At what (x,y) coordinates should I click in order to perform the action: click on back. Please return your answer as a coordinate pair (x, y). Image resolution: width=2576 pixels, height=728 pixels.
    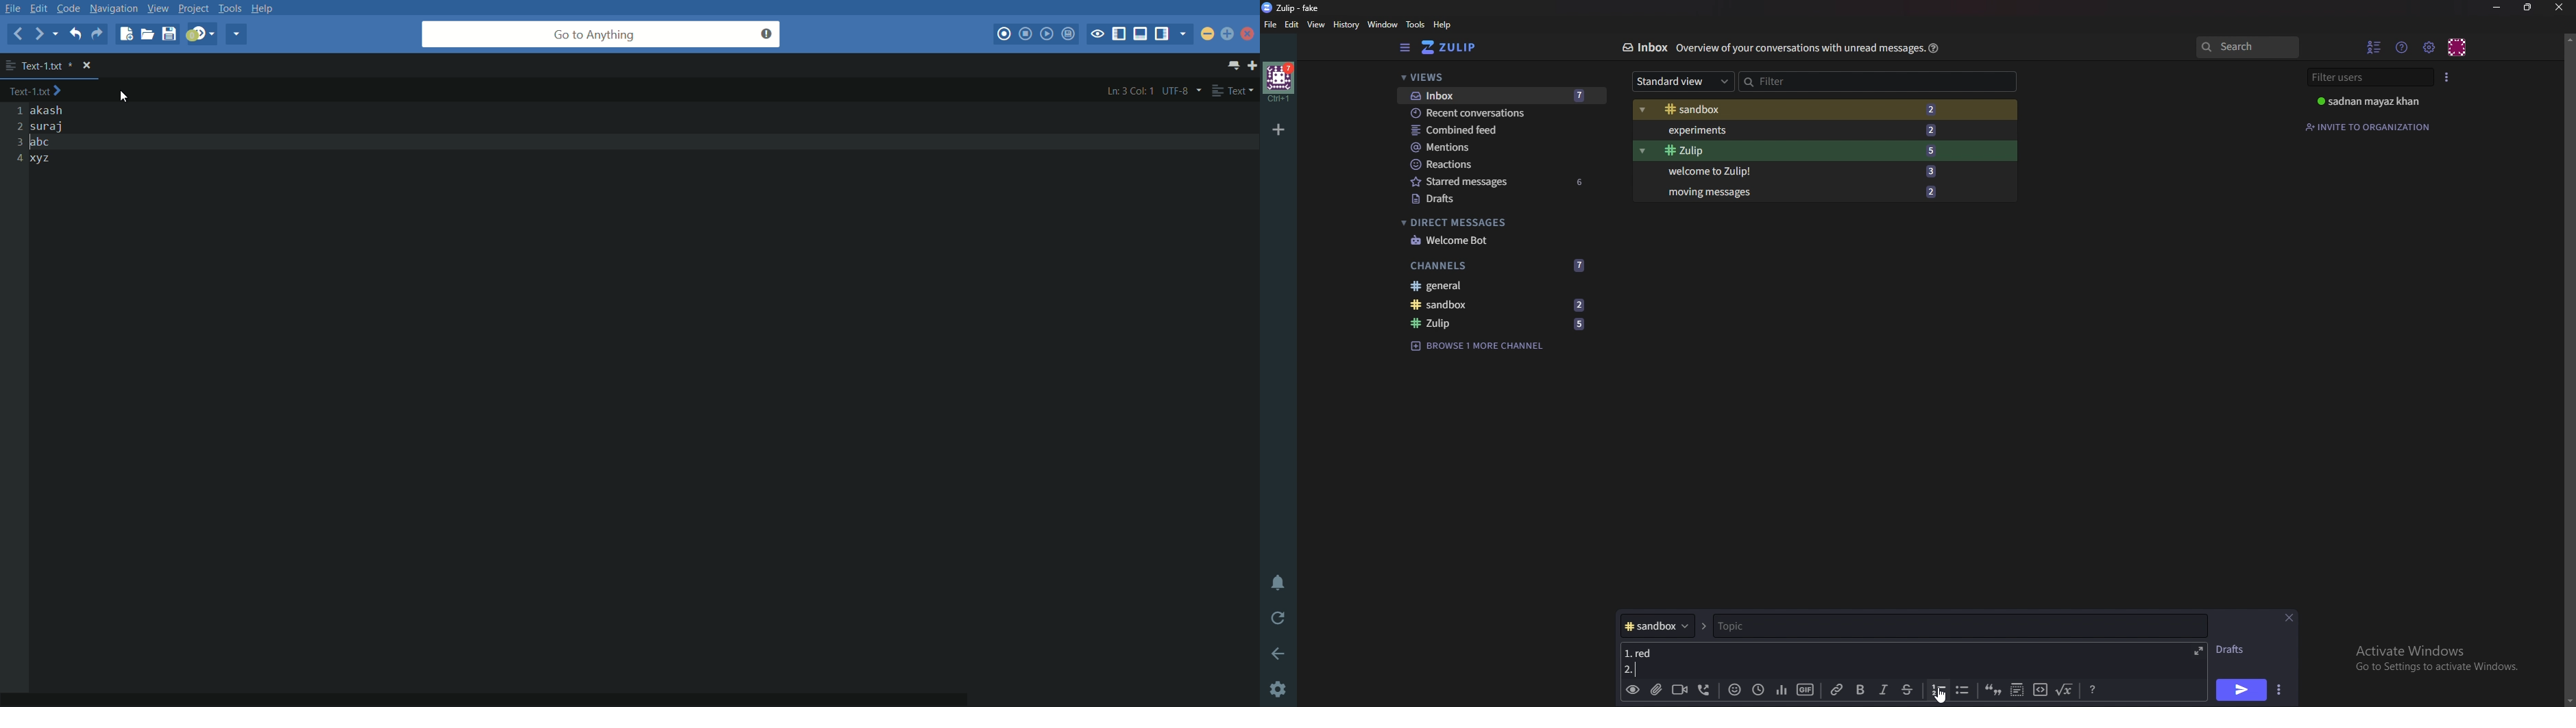
    Looking at the image, I should click on (1281, 652).